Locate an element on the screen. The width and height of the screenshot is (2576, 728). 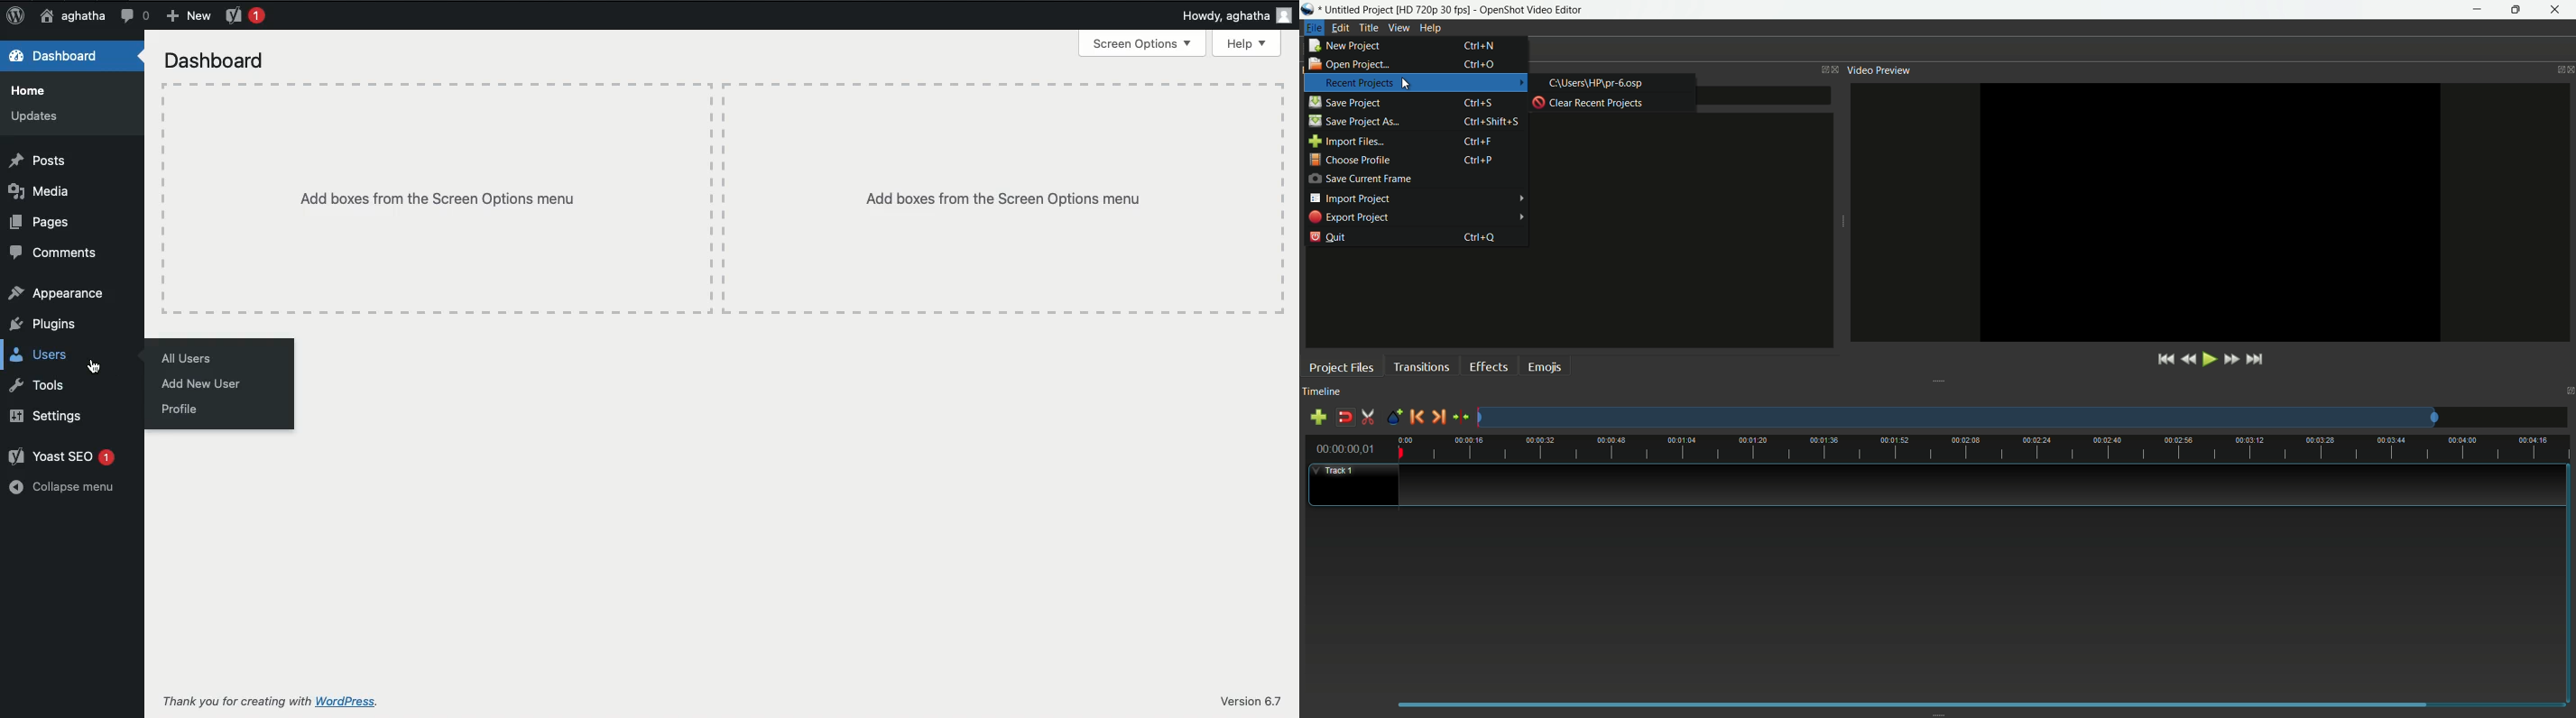
timeline is located at coordinates (1322, 391).